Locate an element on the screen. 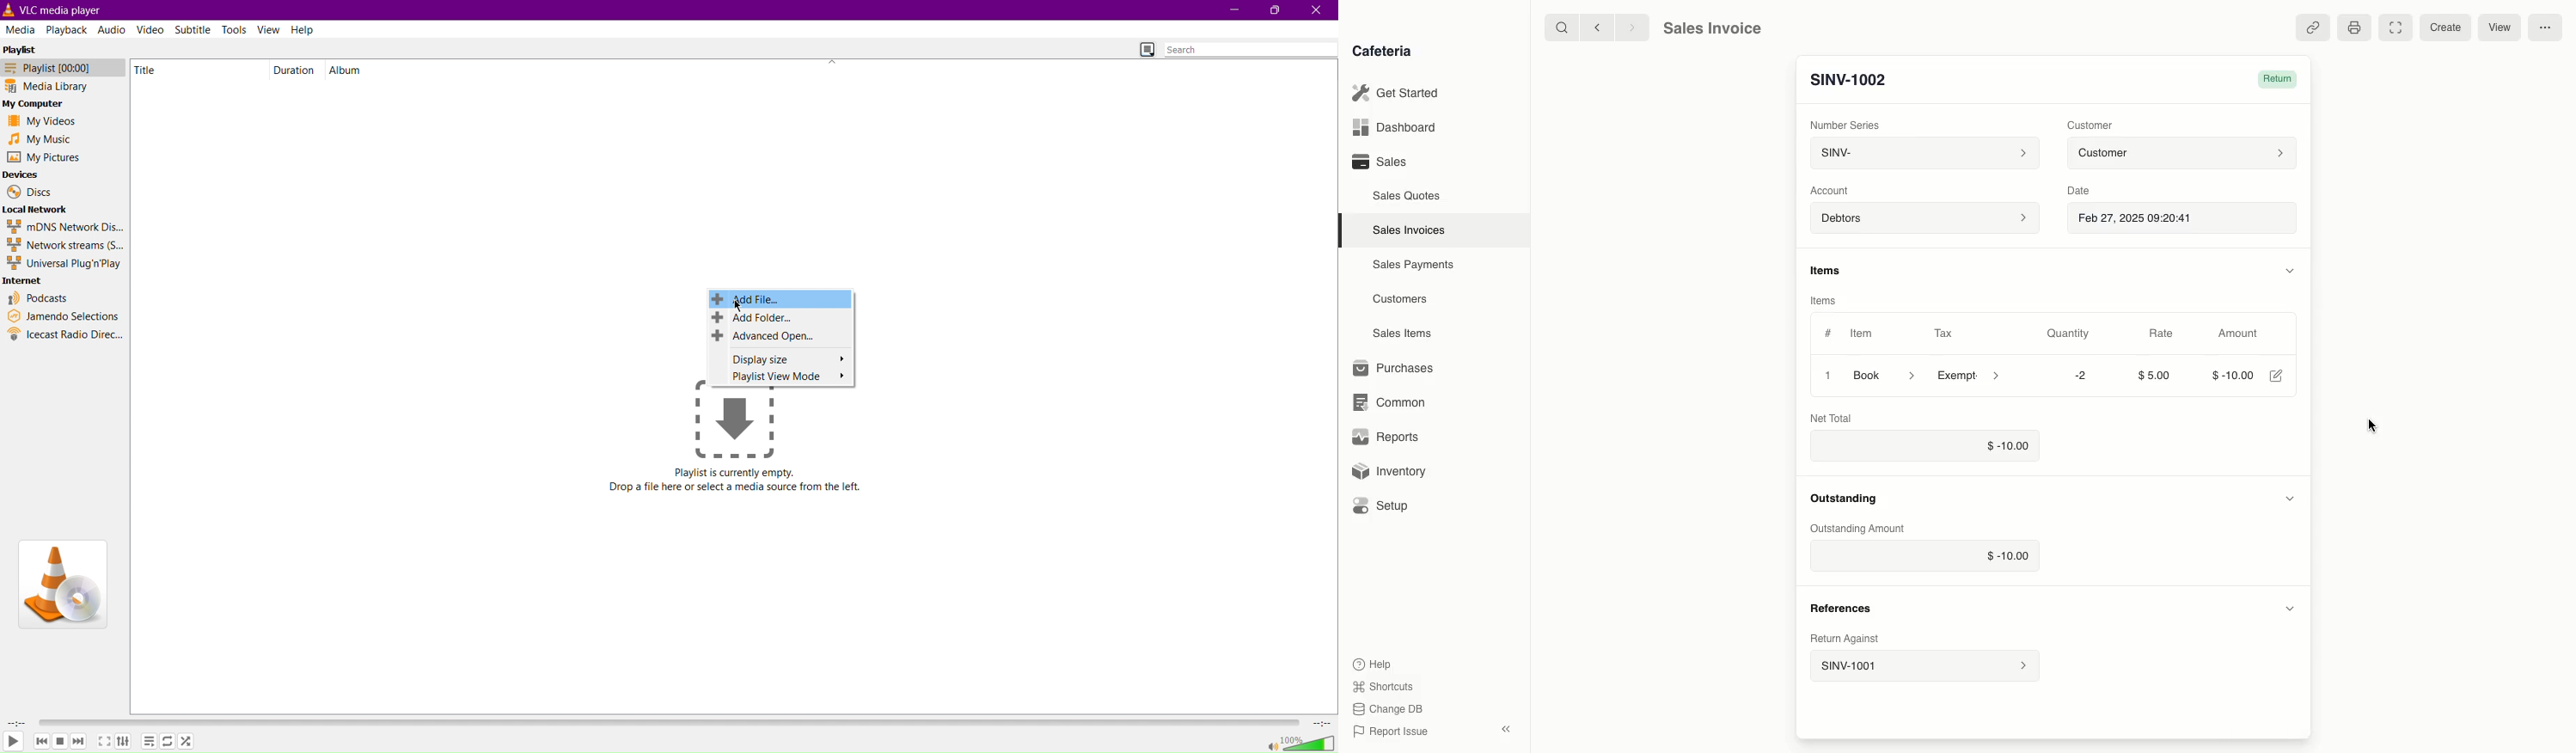 Image resolution: width=2576 pixels, height=756 pixels. Report Issue is located at coordinates (1394, 730).